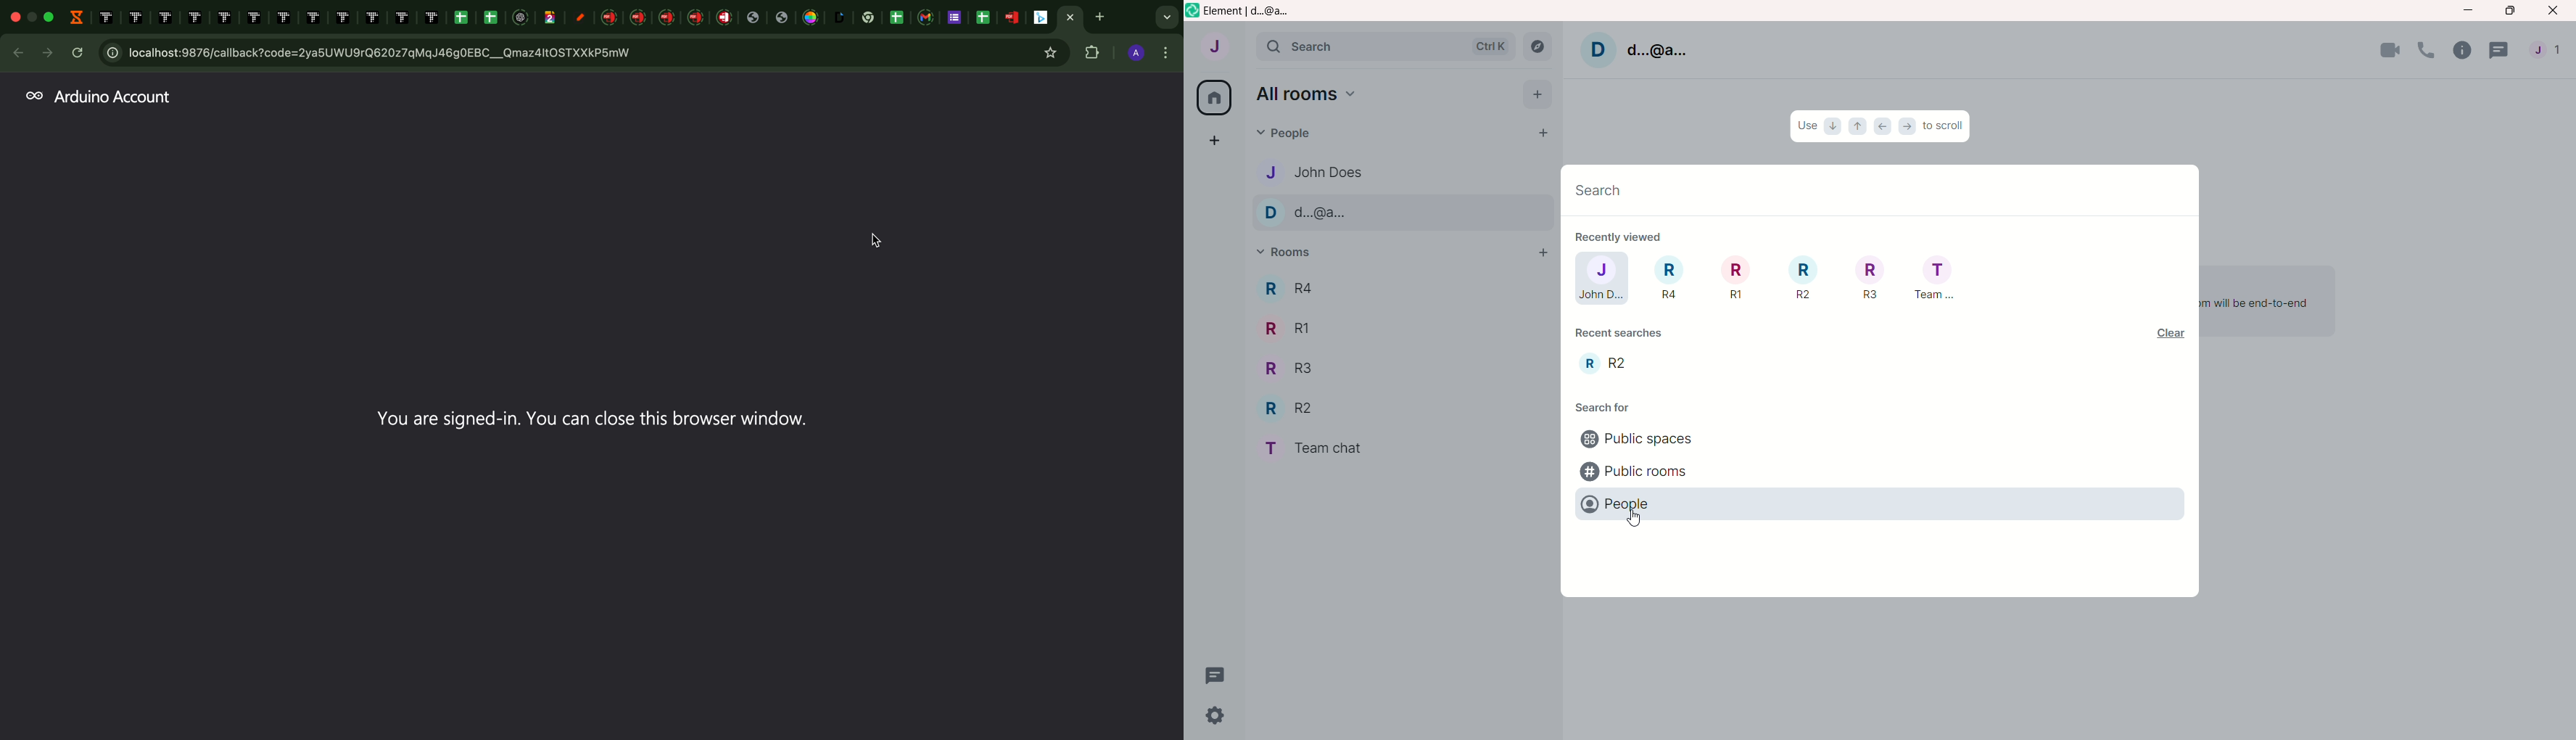  What do you see at coordinates (593, 409) in the screenshot?
I see `signed in successful pag` at bounding box center [593, 409].